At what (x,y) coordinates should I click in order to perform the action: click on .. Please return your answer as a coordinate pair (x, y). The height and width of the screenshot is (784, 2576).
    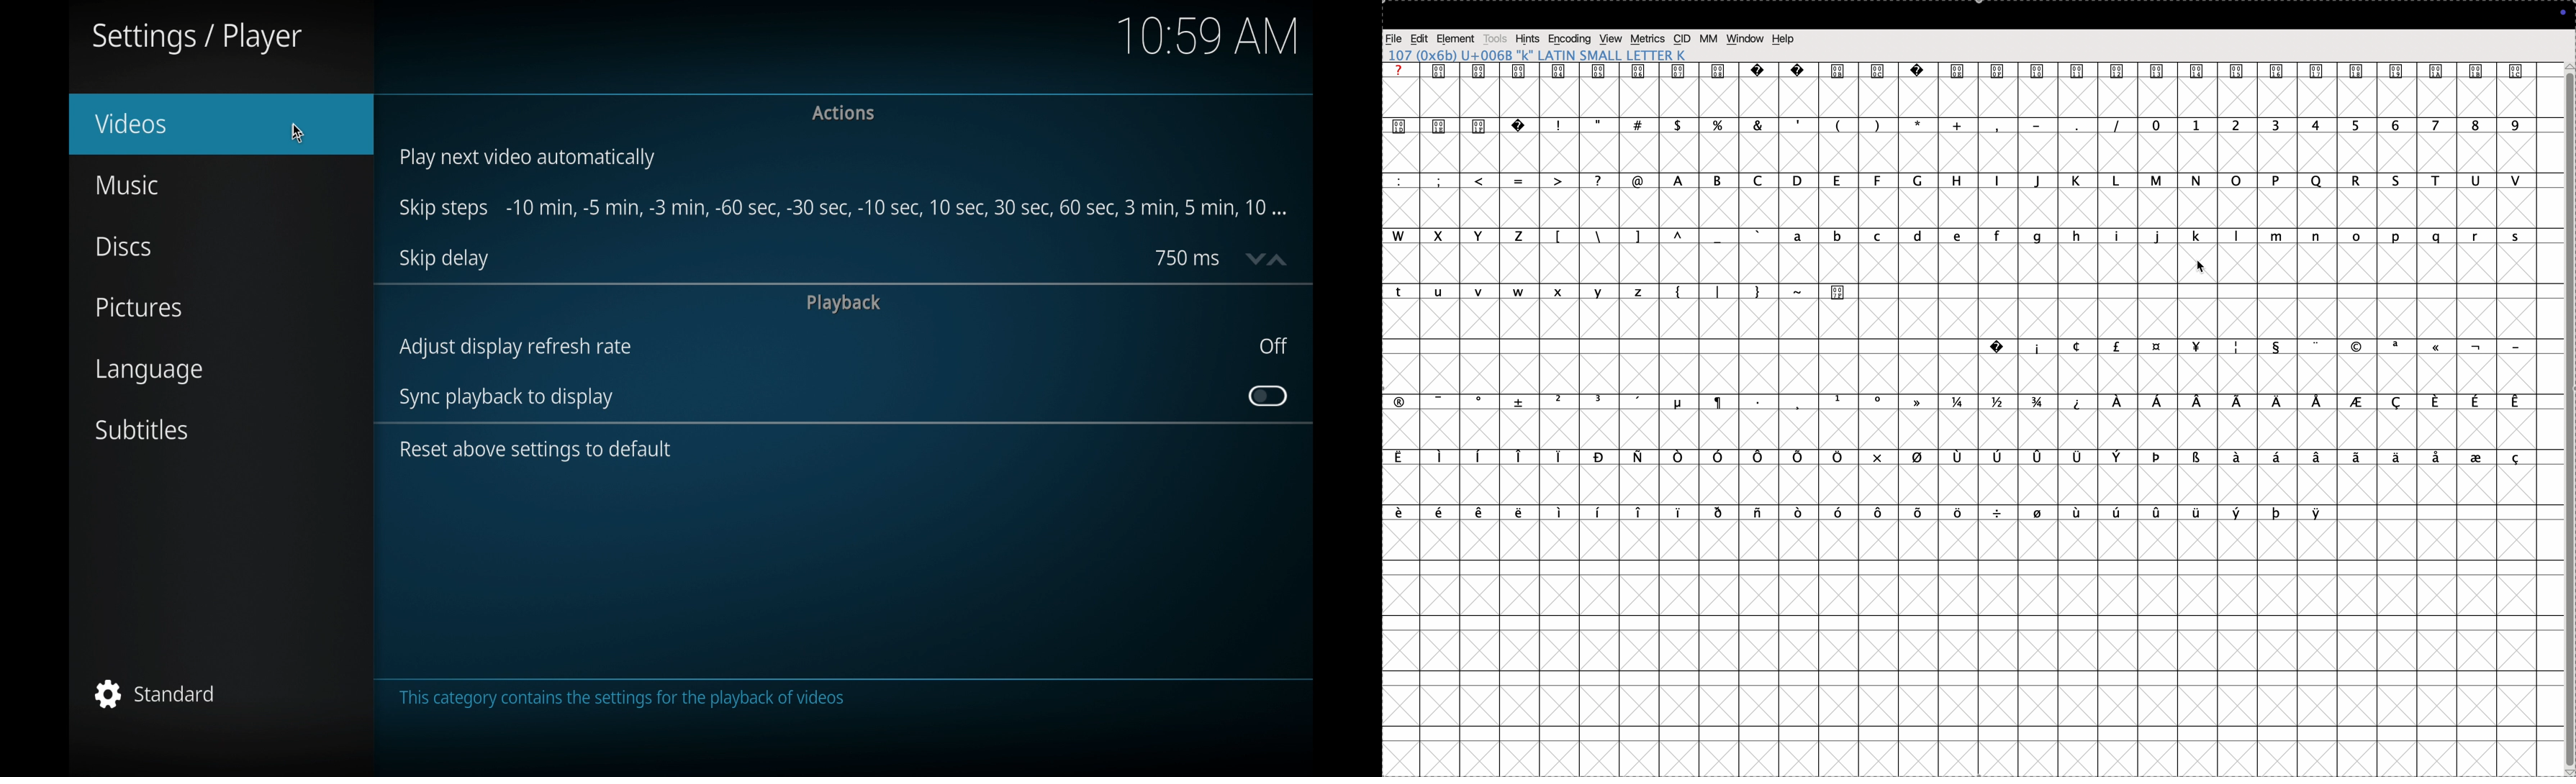
    Looking at the image, I should click on (2083, 127).